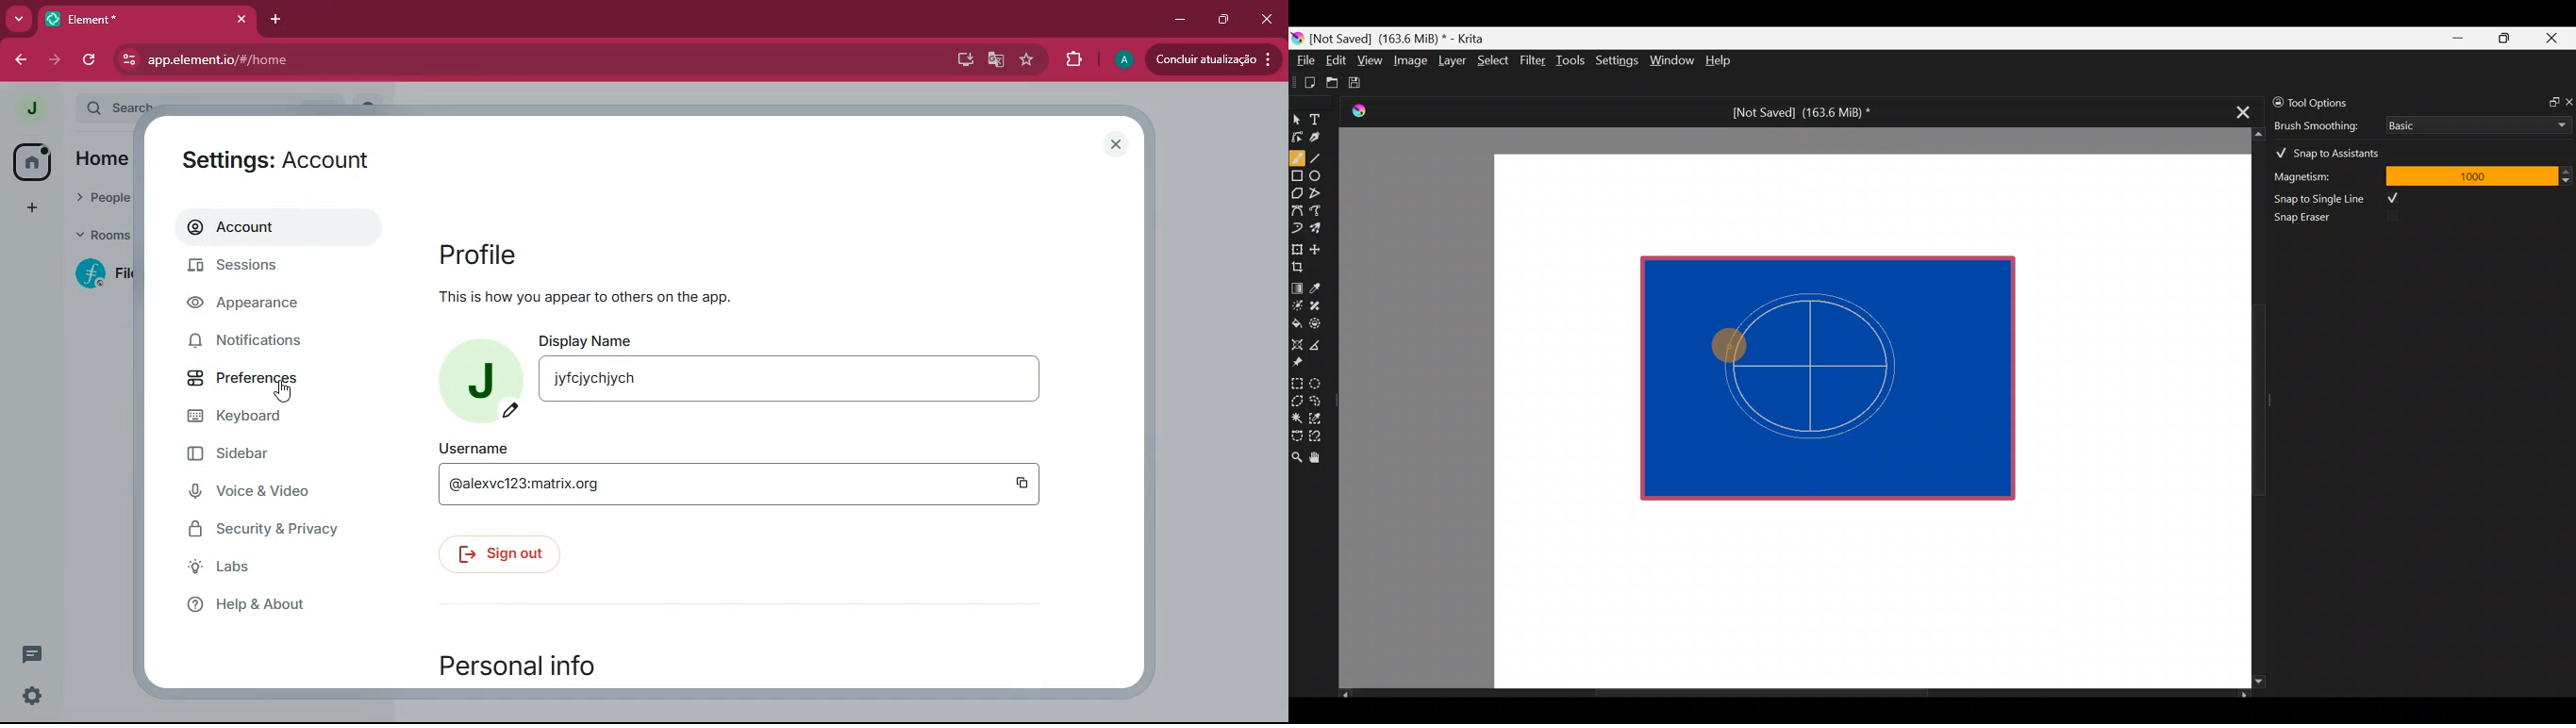 This screenshot has height=728, width=2576. Describe the element at coordinates (2568, 171) in the screenshot. I see `Increase` at that location.